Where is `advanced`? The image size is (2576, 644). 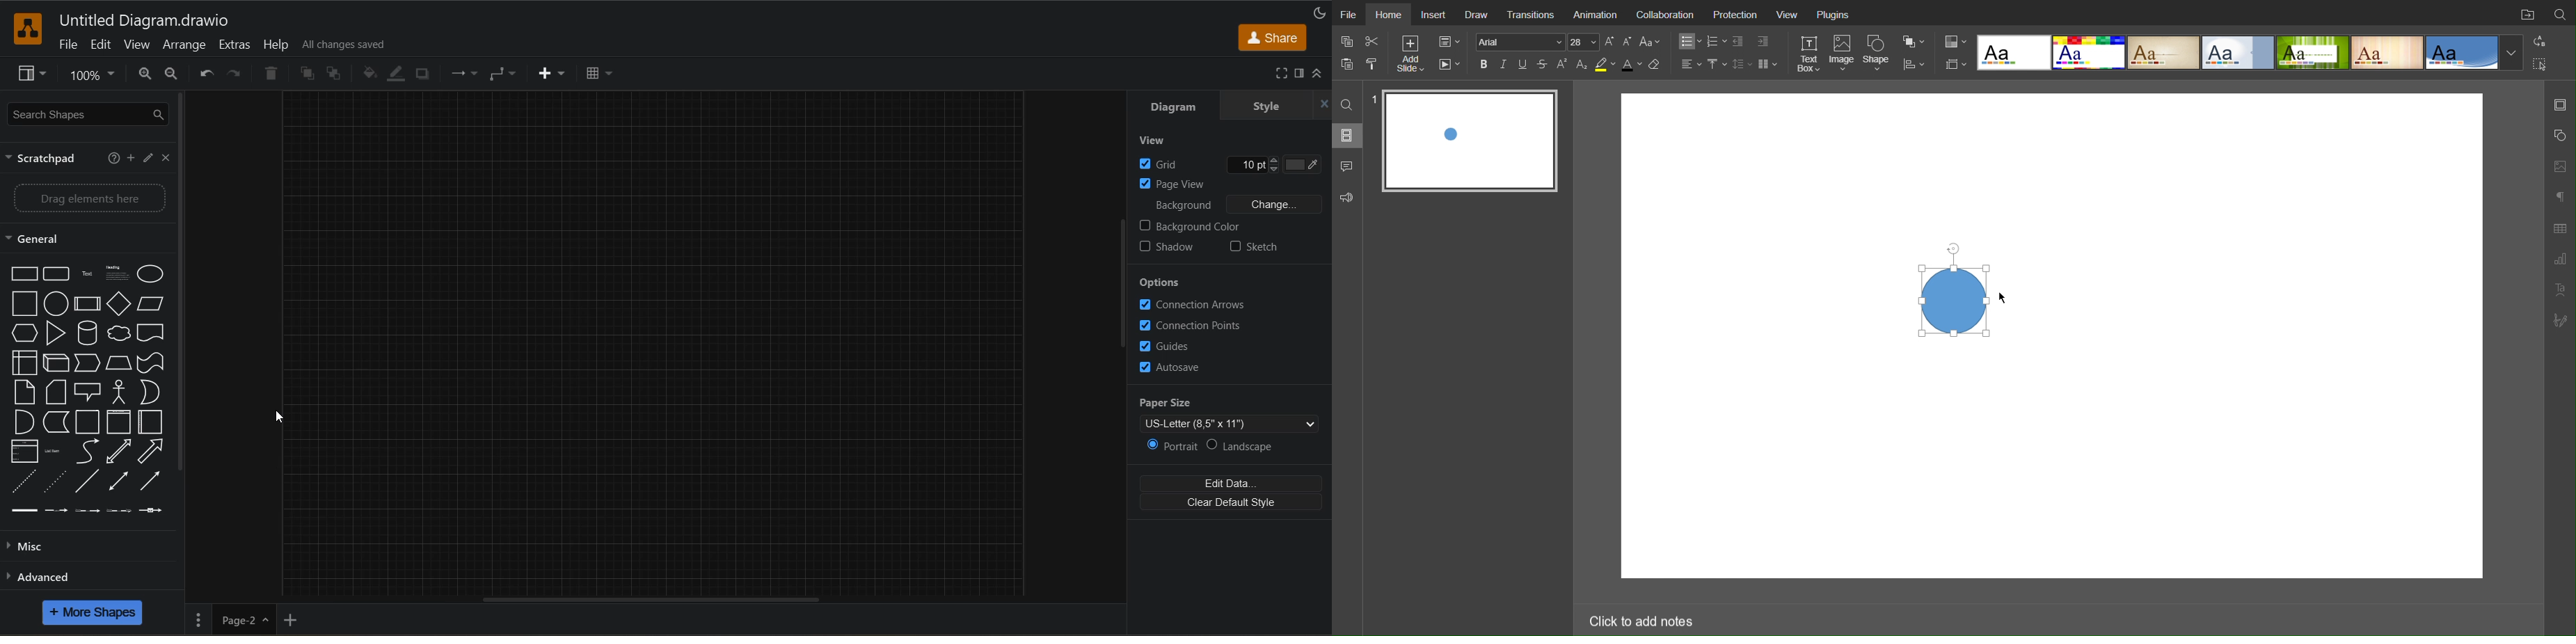
advanced is located at coordinates (51, 580).